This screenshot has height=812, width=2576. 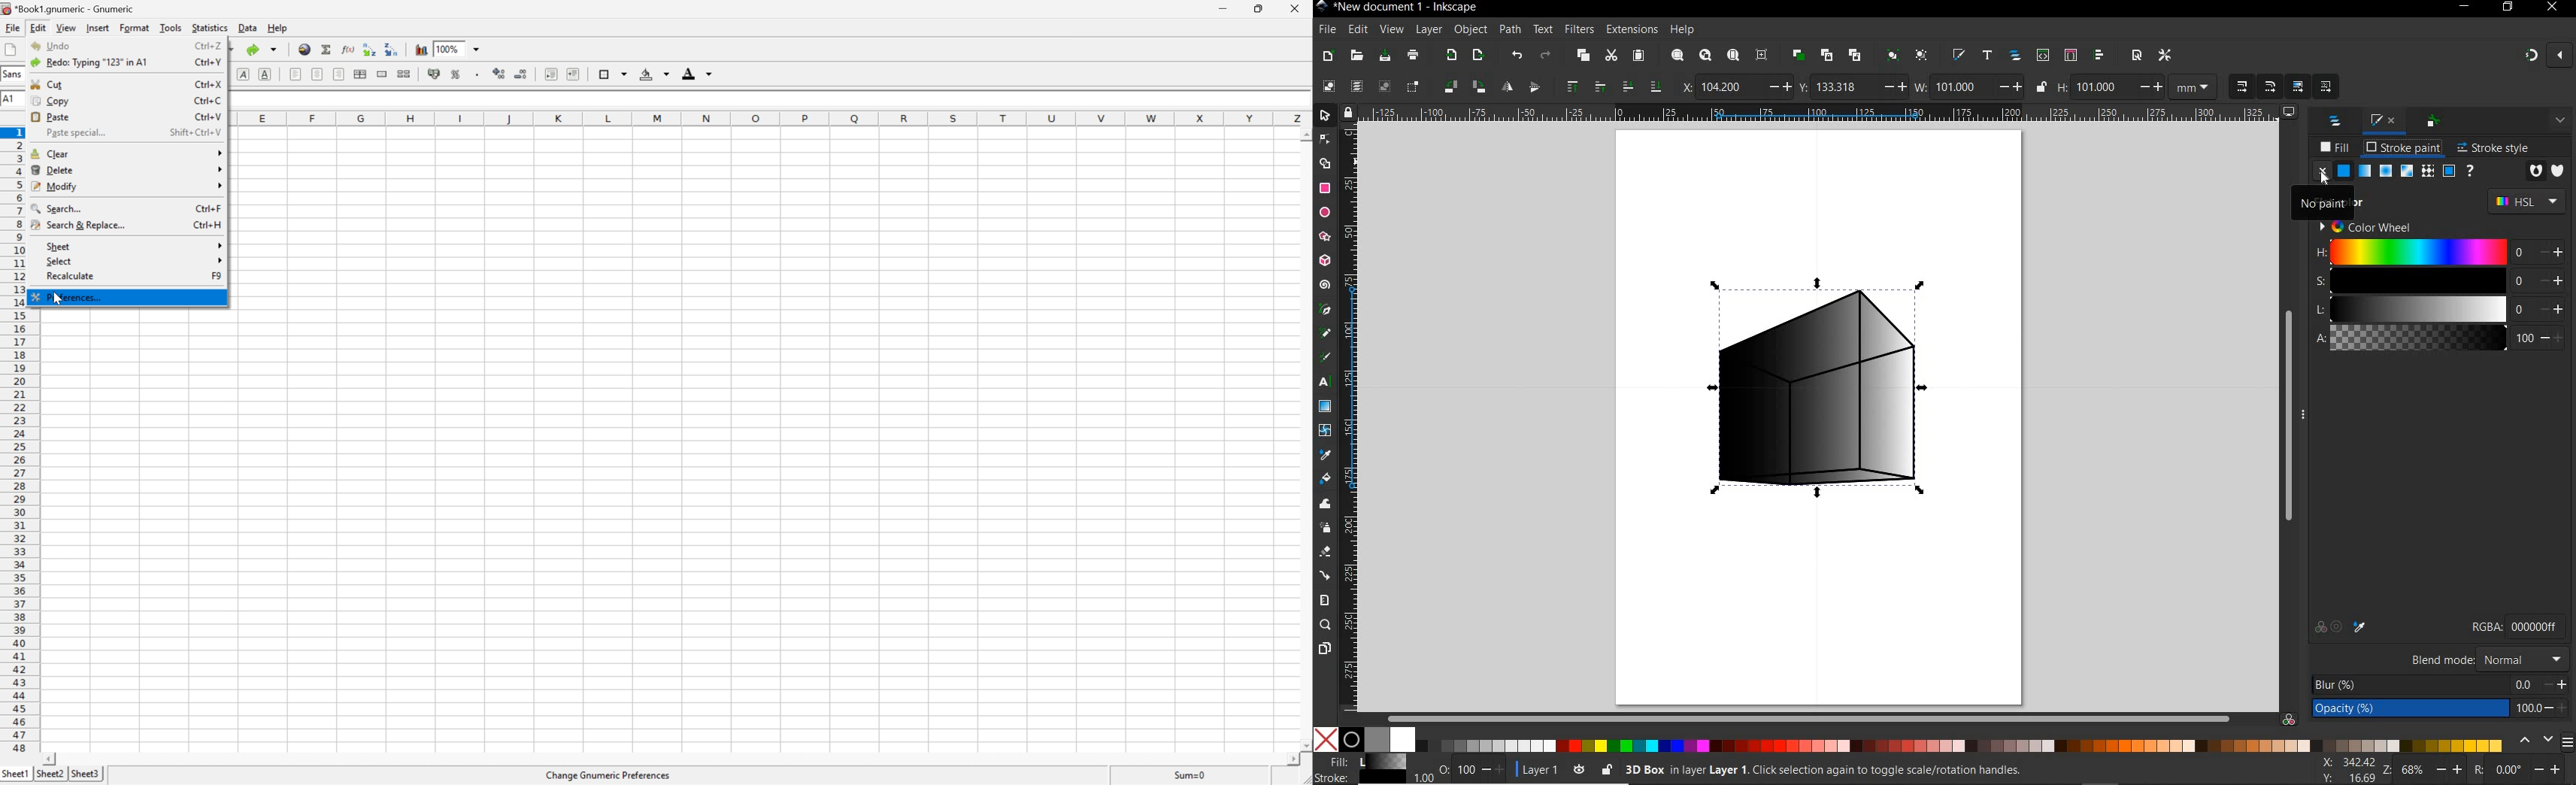 What do you see at coordinates (2523, 280) in the screenshot?
I see `0` at bounding box center [2523, 280].